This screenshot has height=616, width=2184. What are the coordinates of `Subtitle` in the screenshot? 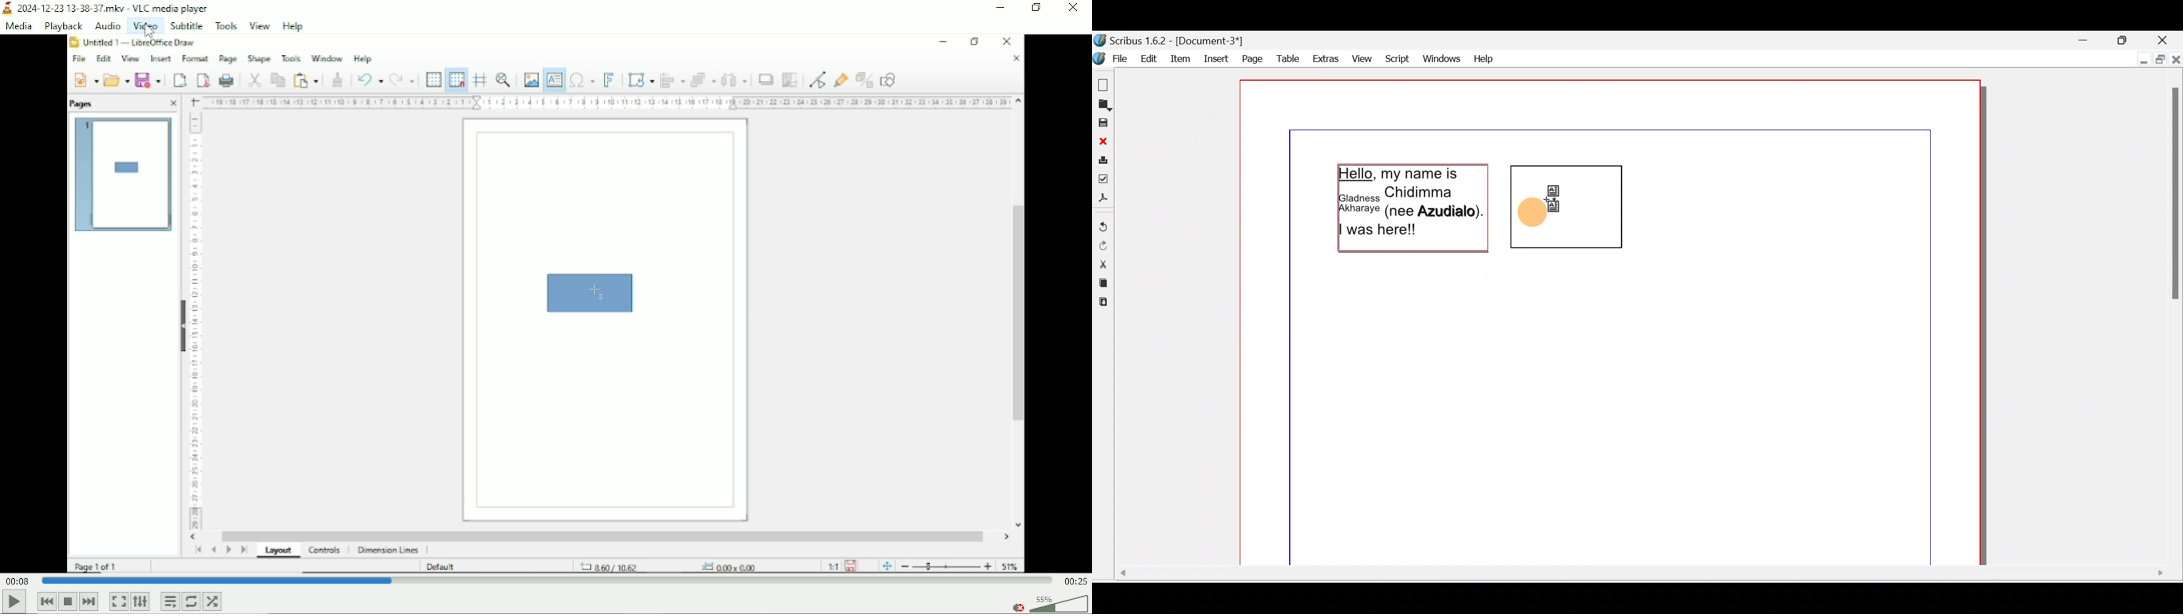 It's located at (185, 26).